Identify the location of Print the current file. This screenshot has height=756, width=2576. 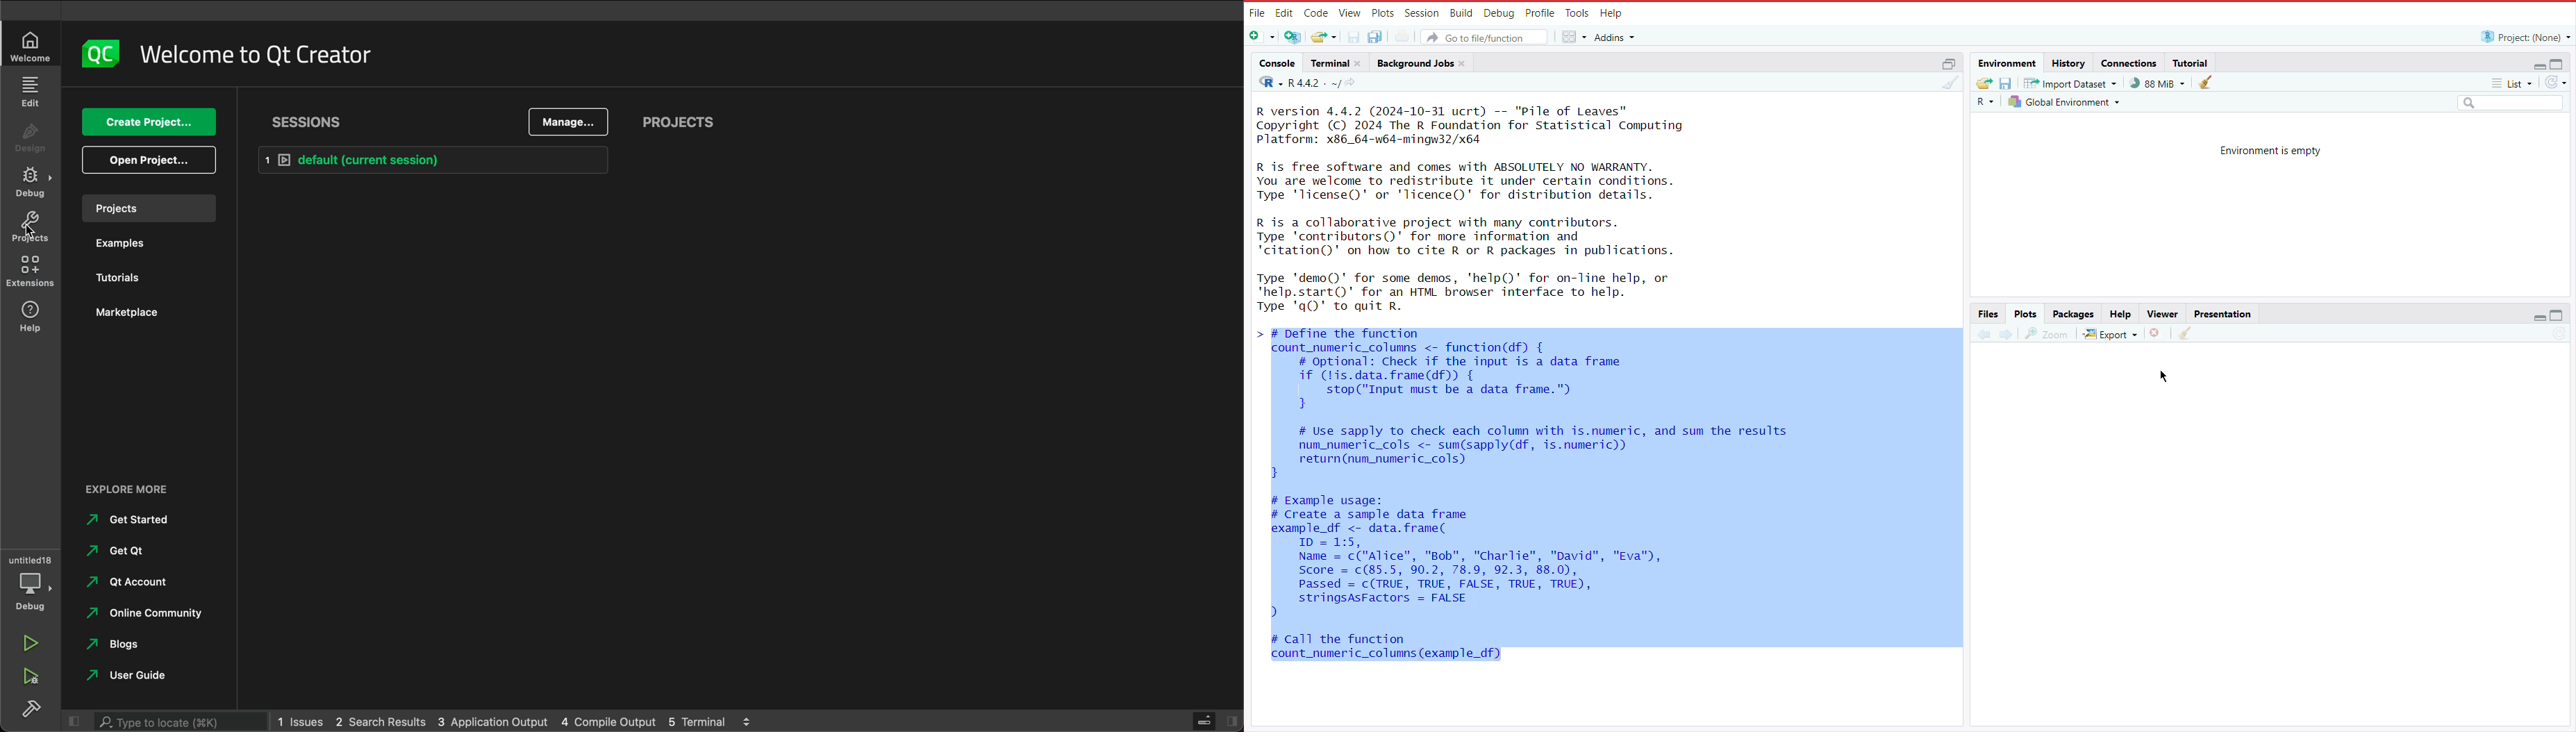
(1409, 35).